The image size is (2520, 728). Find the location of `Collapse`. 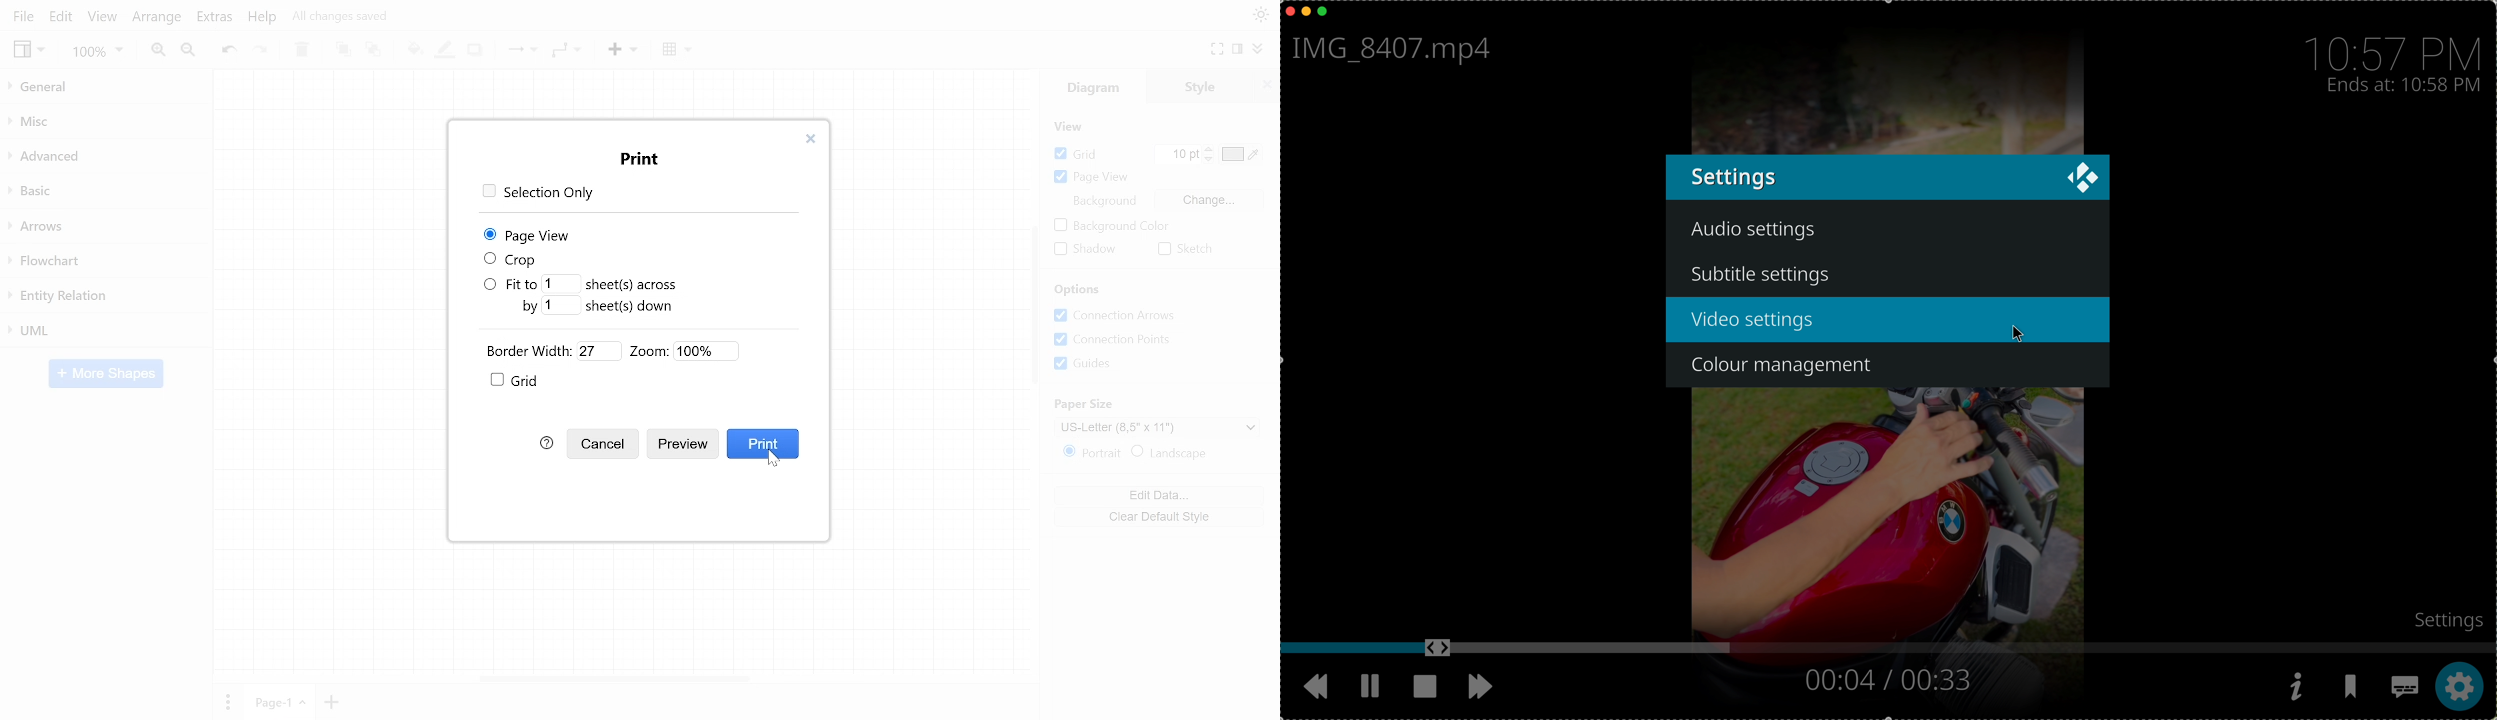

Collapse is located at coordinates (1258, 49).